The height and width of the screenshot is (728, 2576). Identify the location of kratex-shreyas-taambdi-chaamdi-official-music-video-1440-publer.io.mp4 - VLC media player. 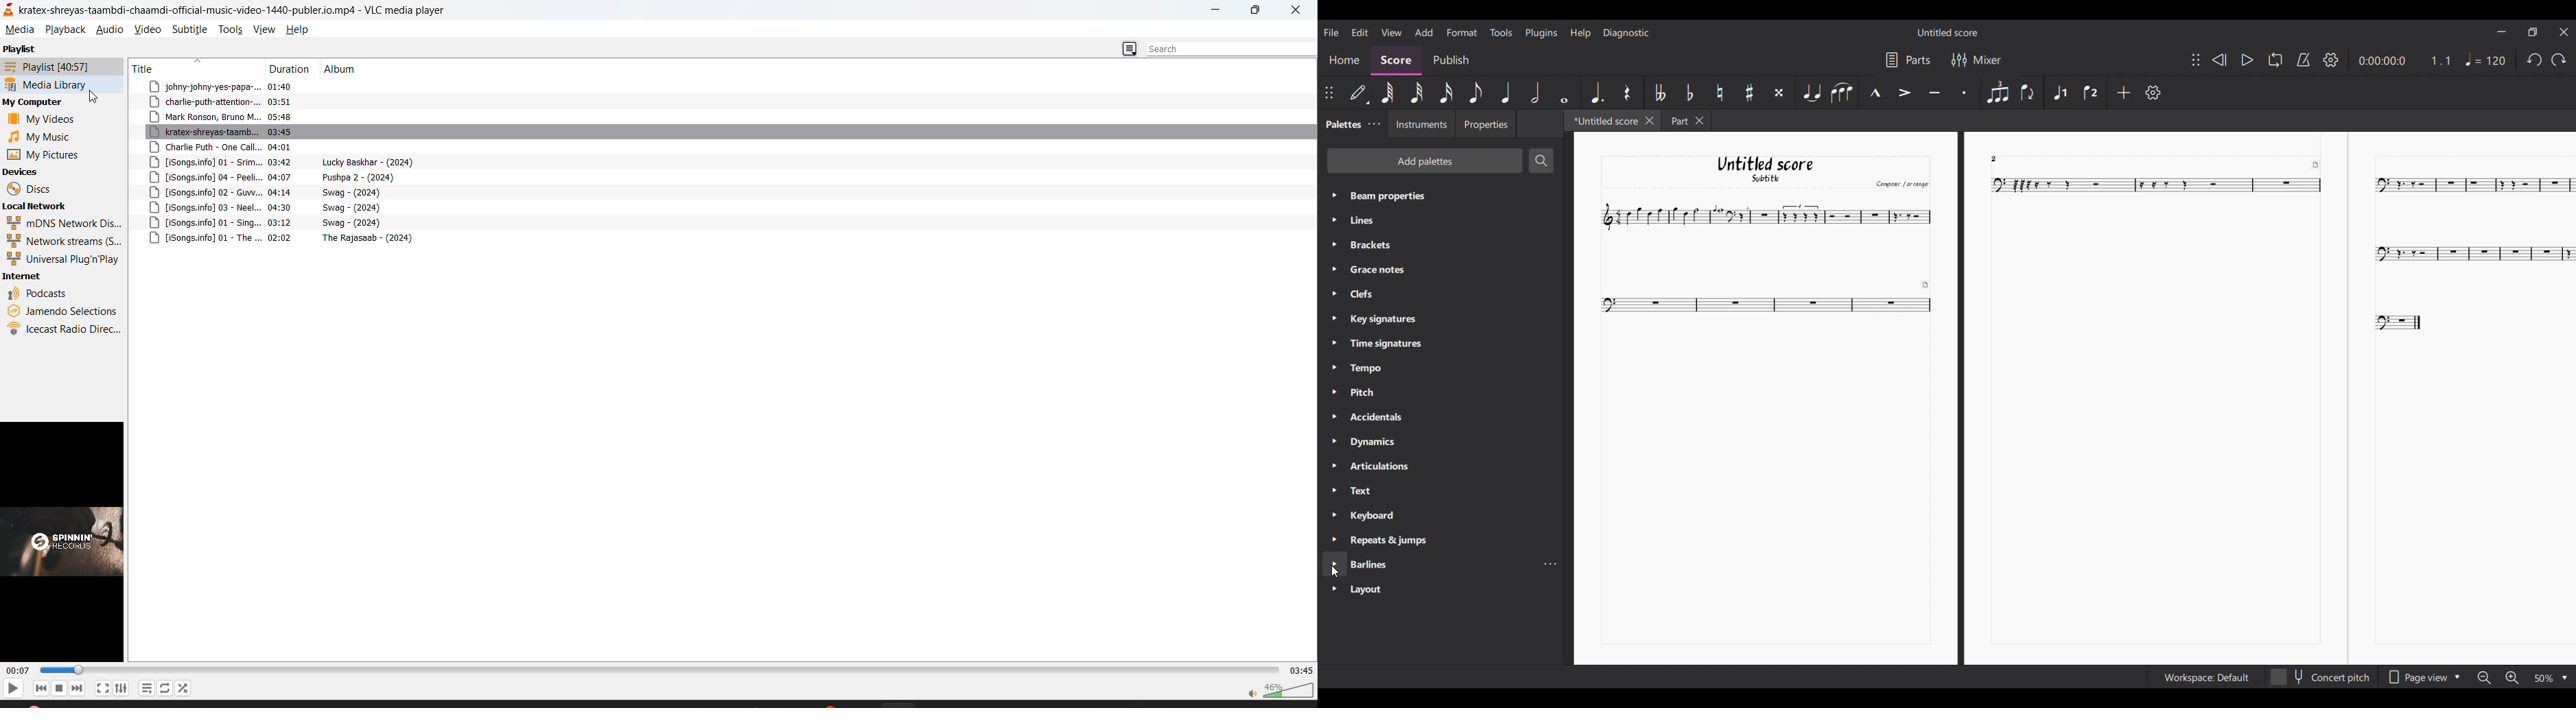
(230, 10).